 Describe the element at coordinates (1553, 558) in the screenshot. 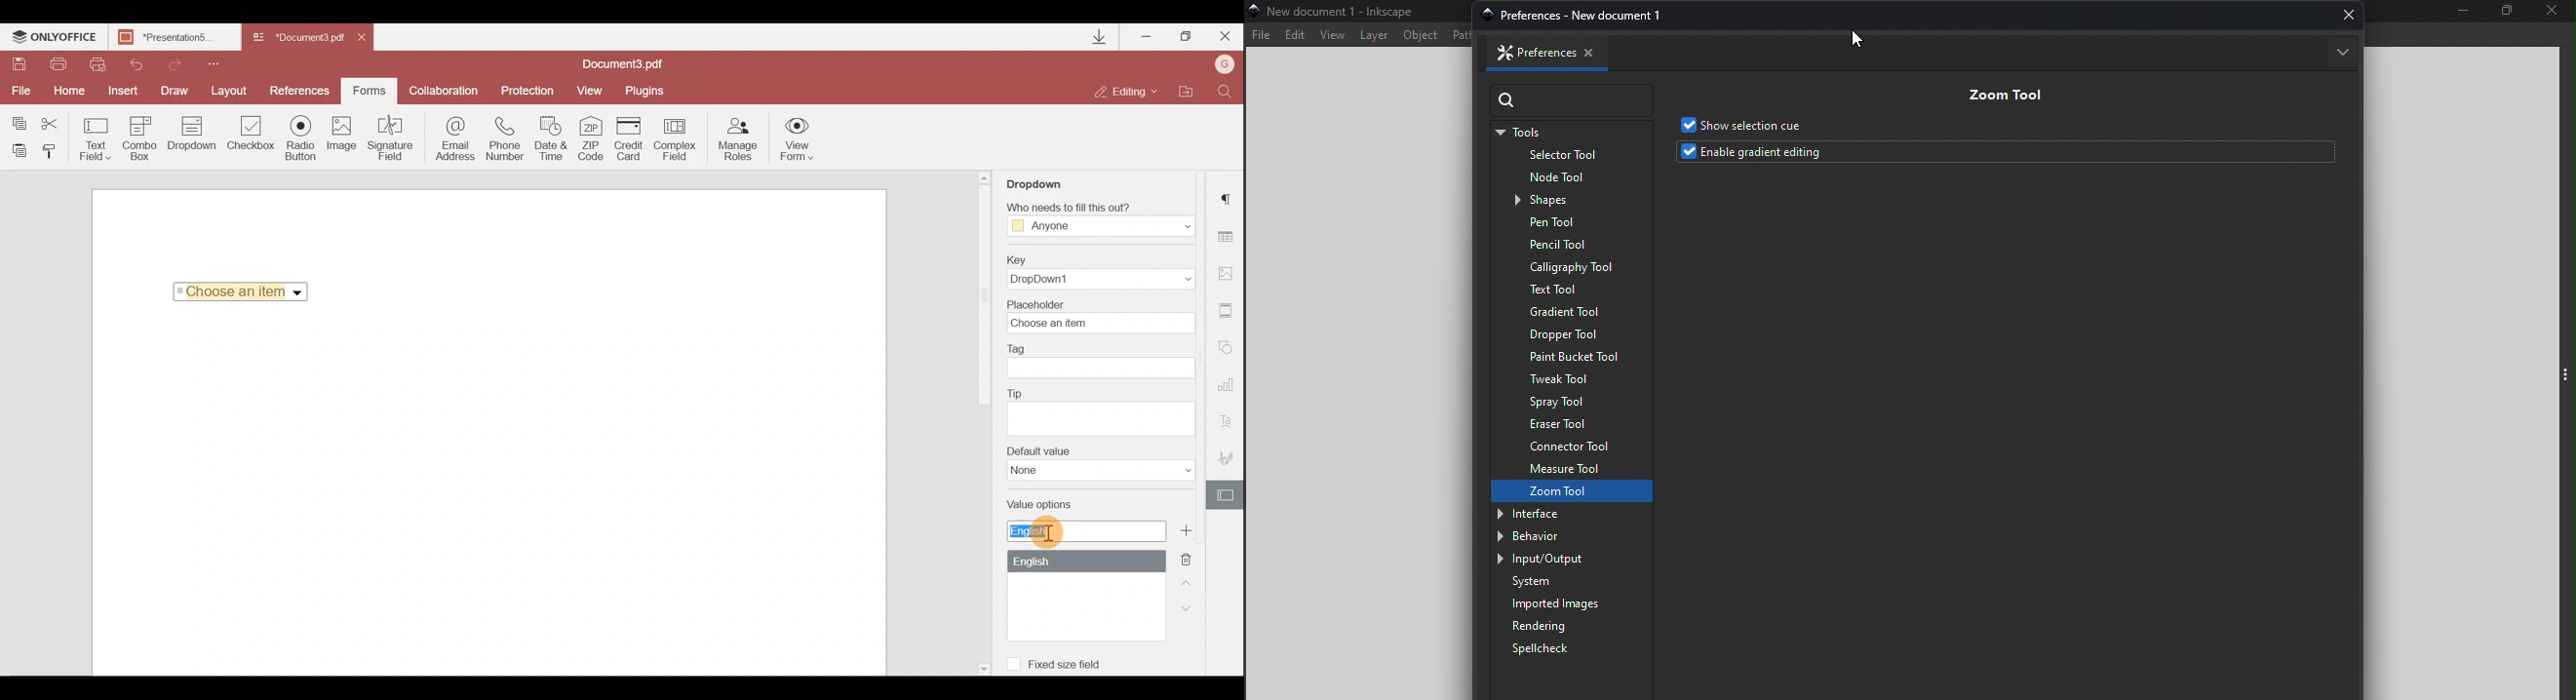

I see `Input/output` at that location.